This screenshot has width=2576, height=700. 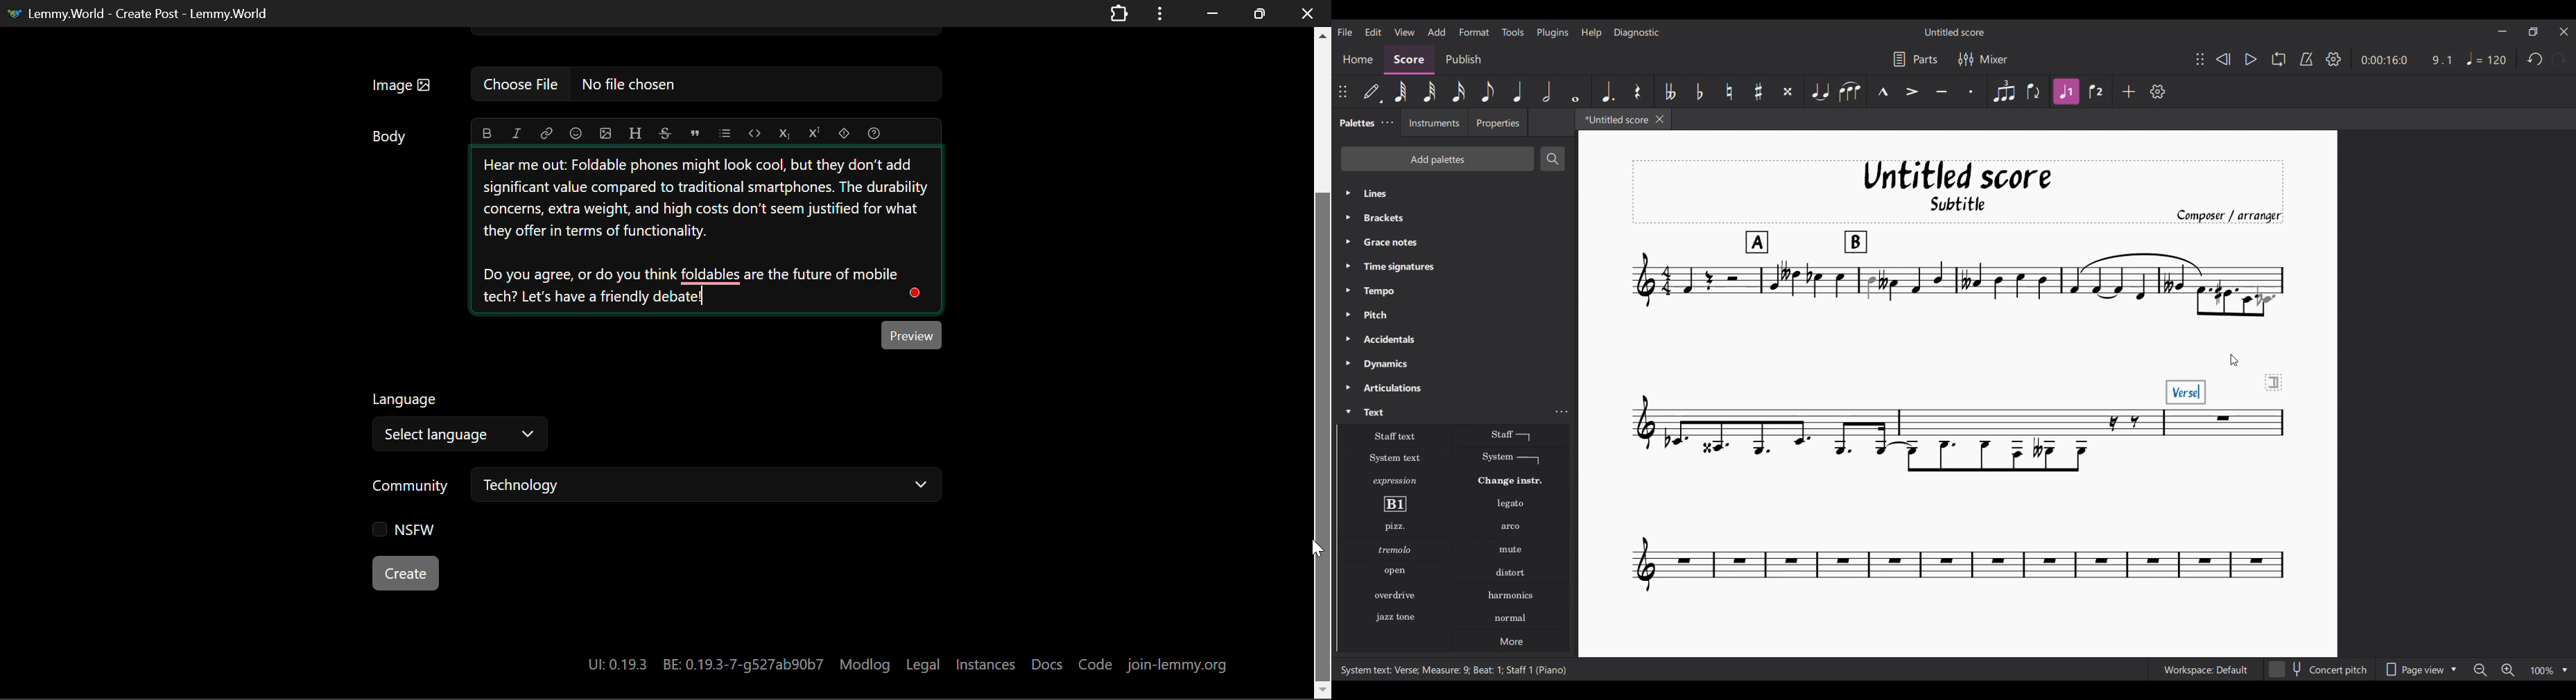 What do you see at coordinates (1511, 527) in the screenshot?
I see `Arko` at bounding box center [1511, 527].